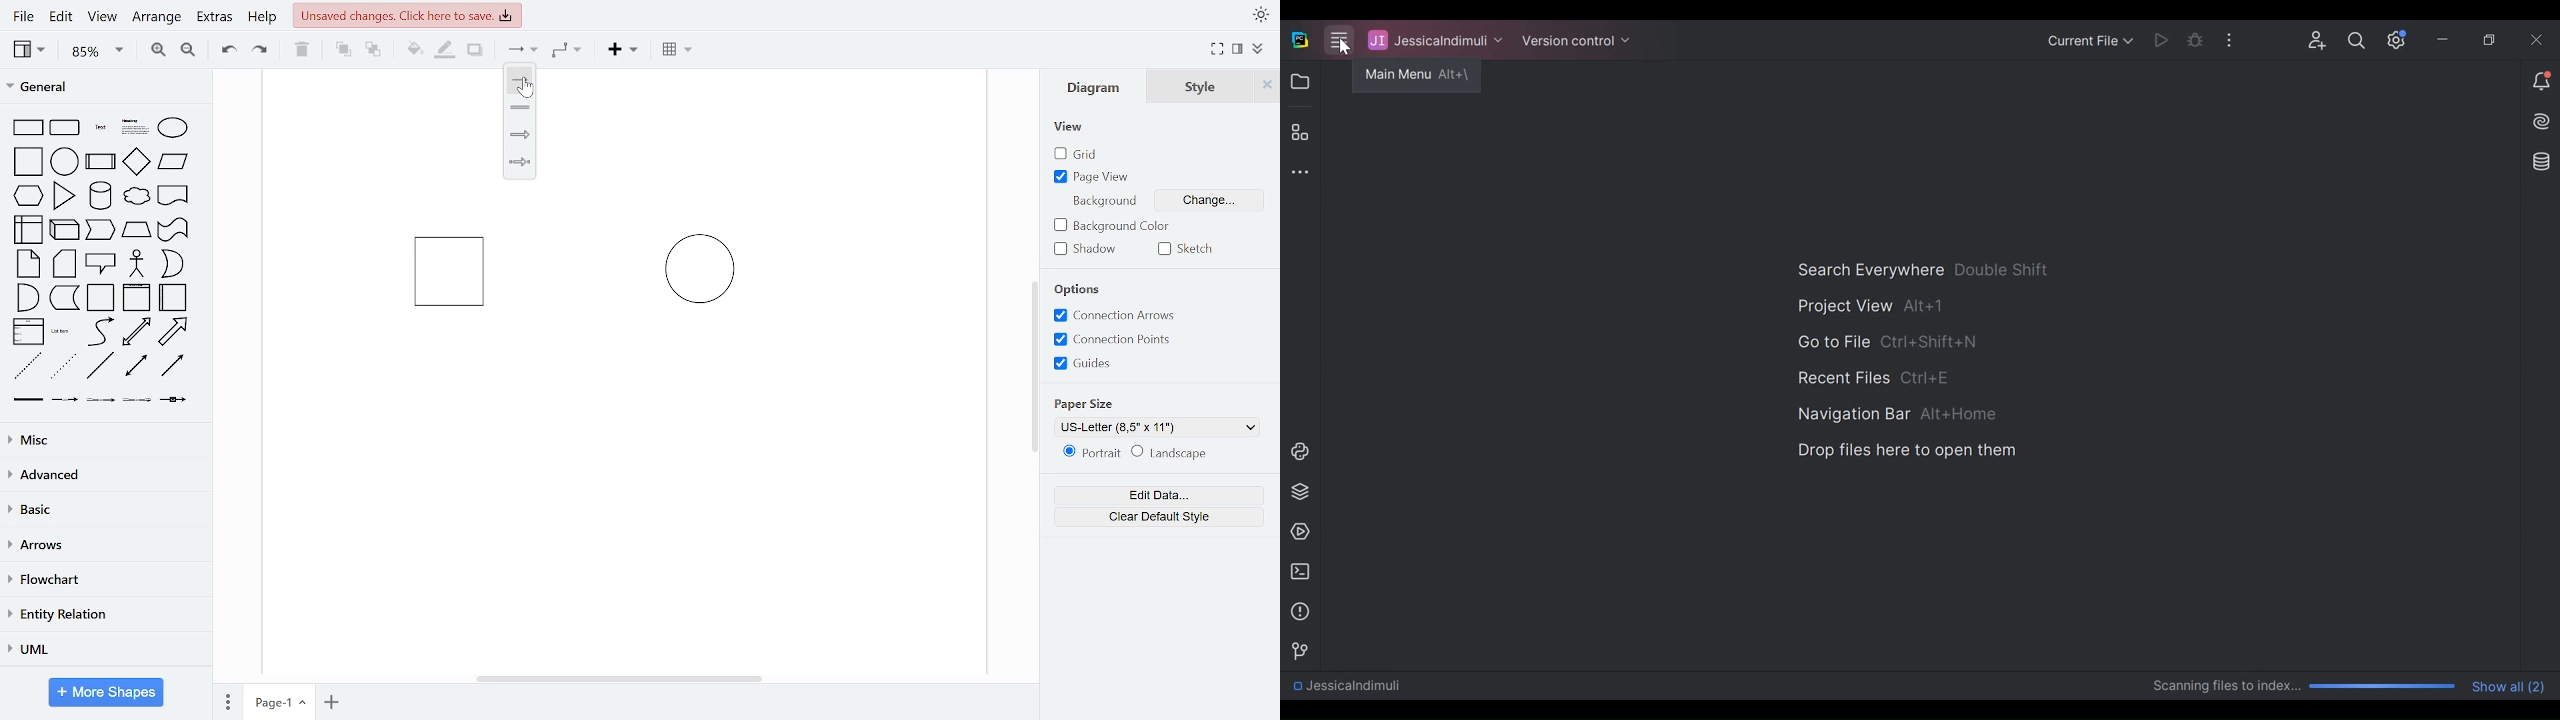 Image resolution: width=2576 pixels, height=728 pixels. What do you see at coordinates (1218, 50) in the screenshot?
I see `full screen` at bounding box center [1218, 50].